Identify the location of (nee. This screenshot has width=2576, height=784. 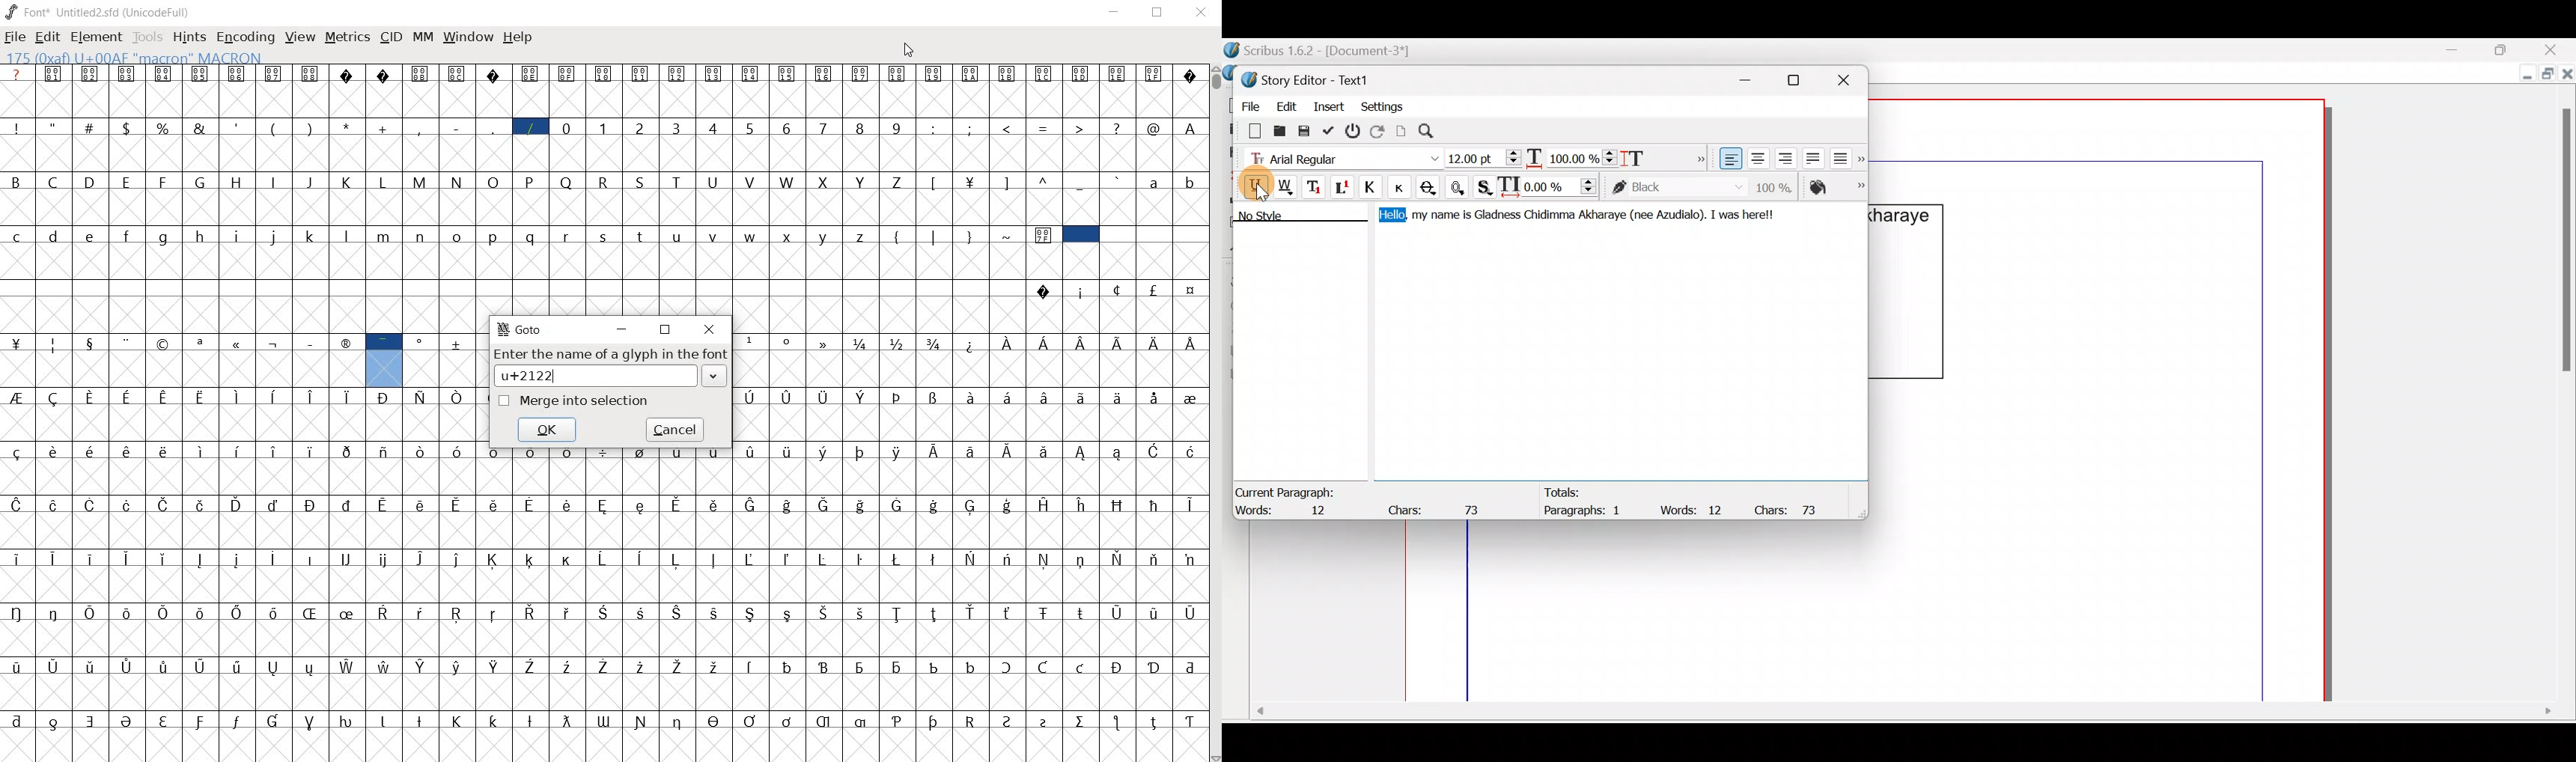
(1639, 215).